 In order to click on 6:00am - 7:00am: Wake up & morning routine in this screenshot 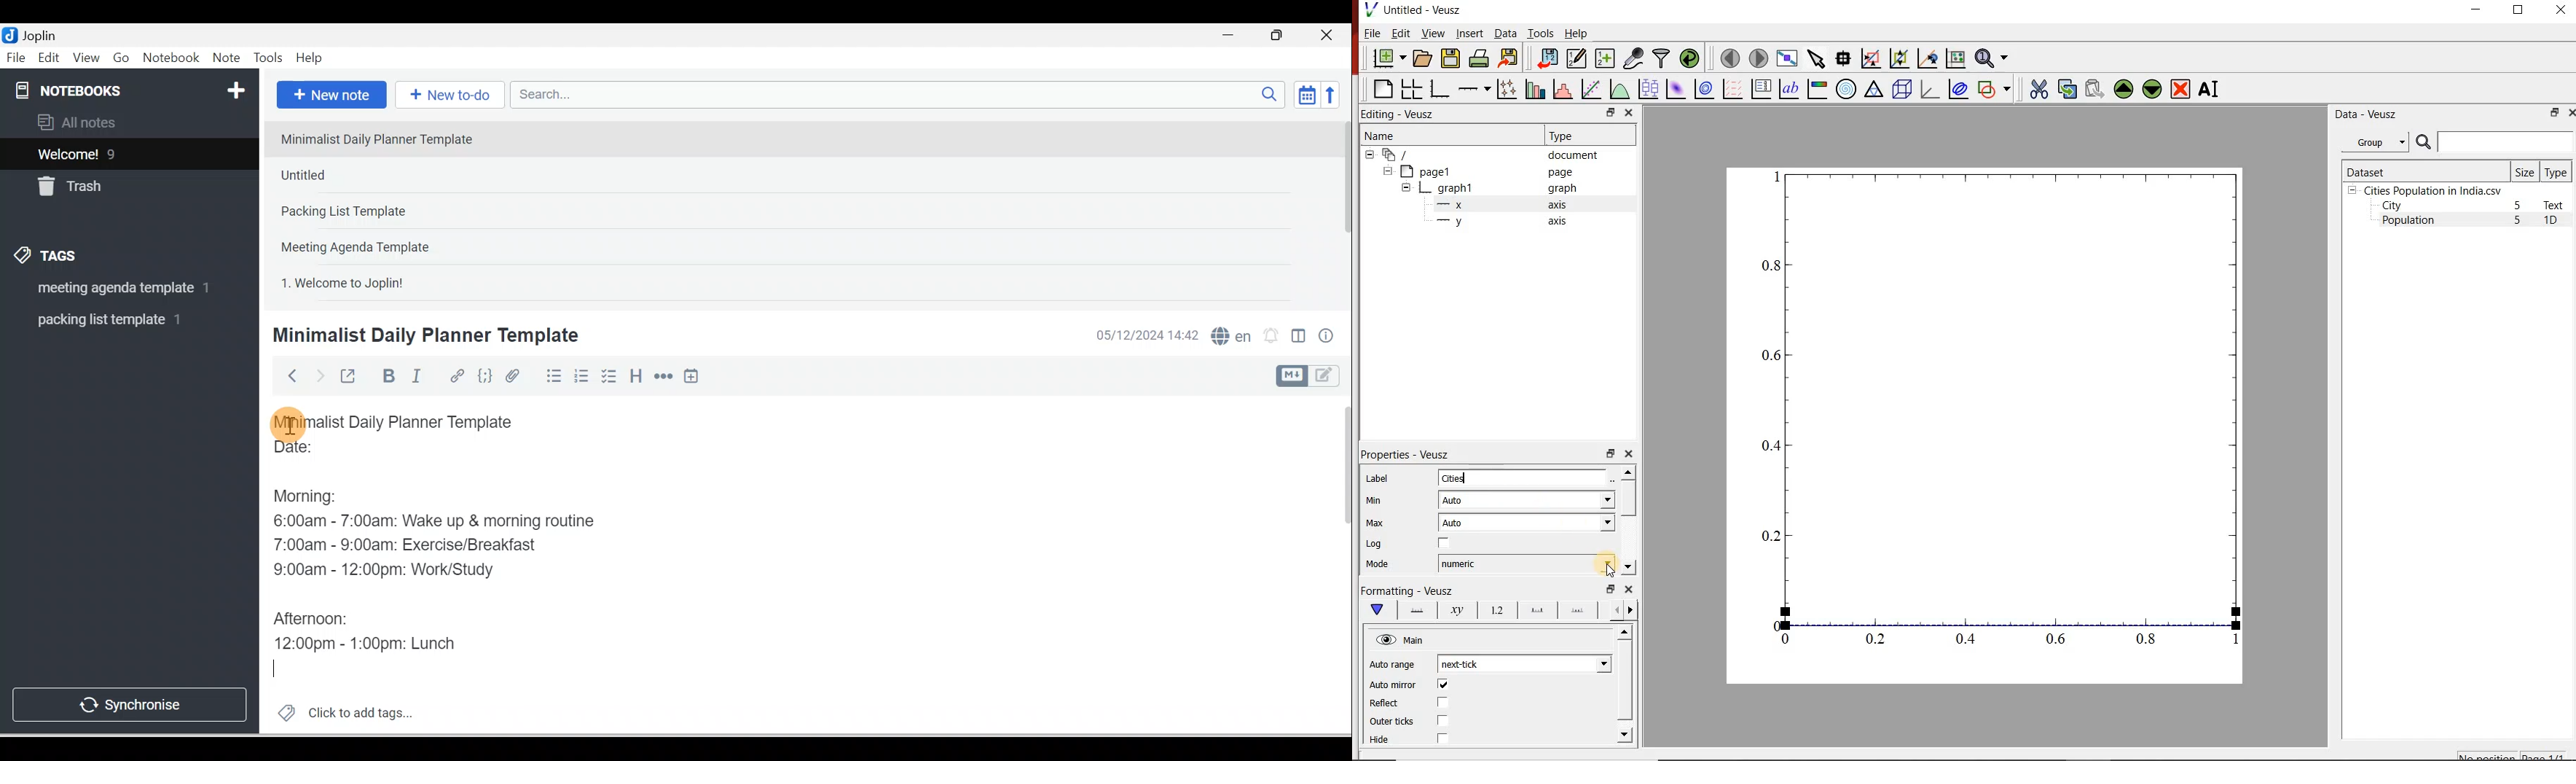, I will do `click(439, 521)`.